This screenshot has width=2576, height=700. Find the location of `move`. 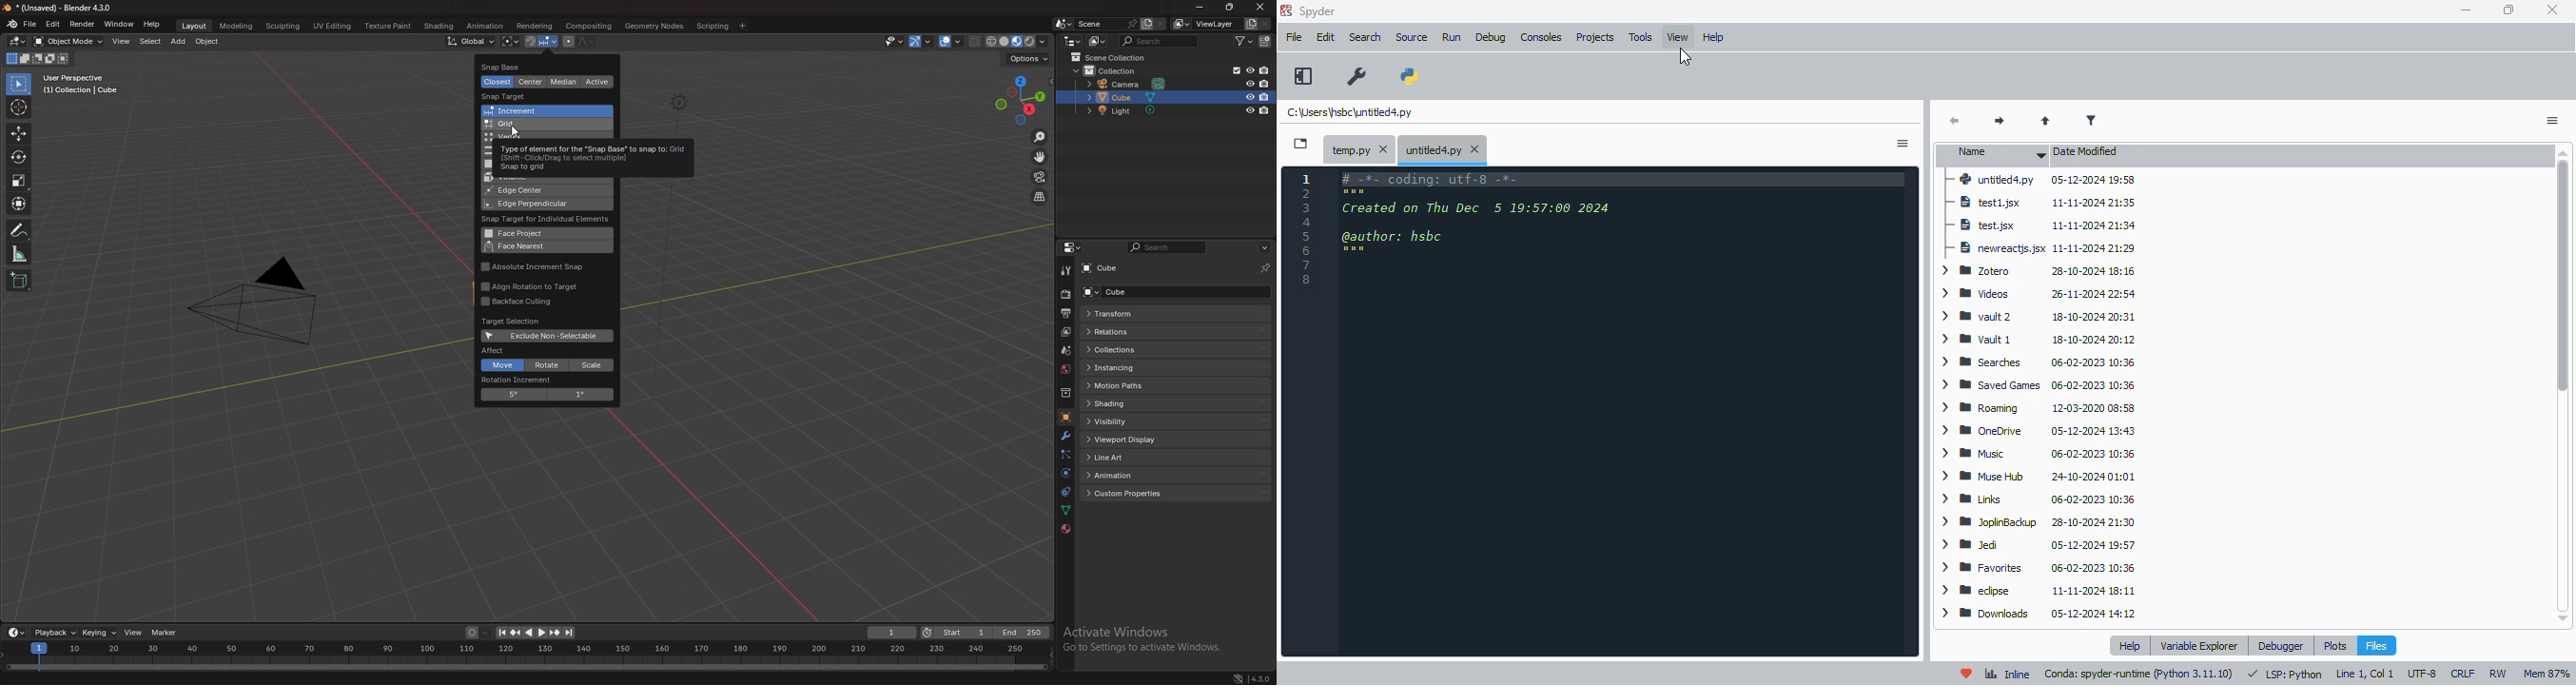

move is located at coordinates (501, 366).